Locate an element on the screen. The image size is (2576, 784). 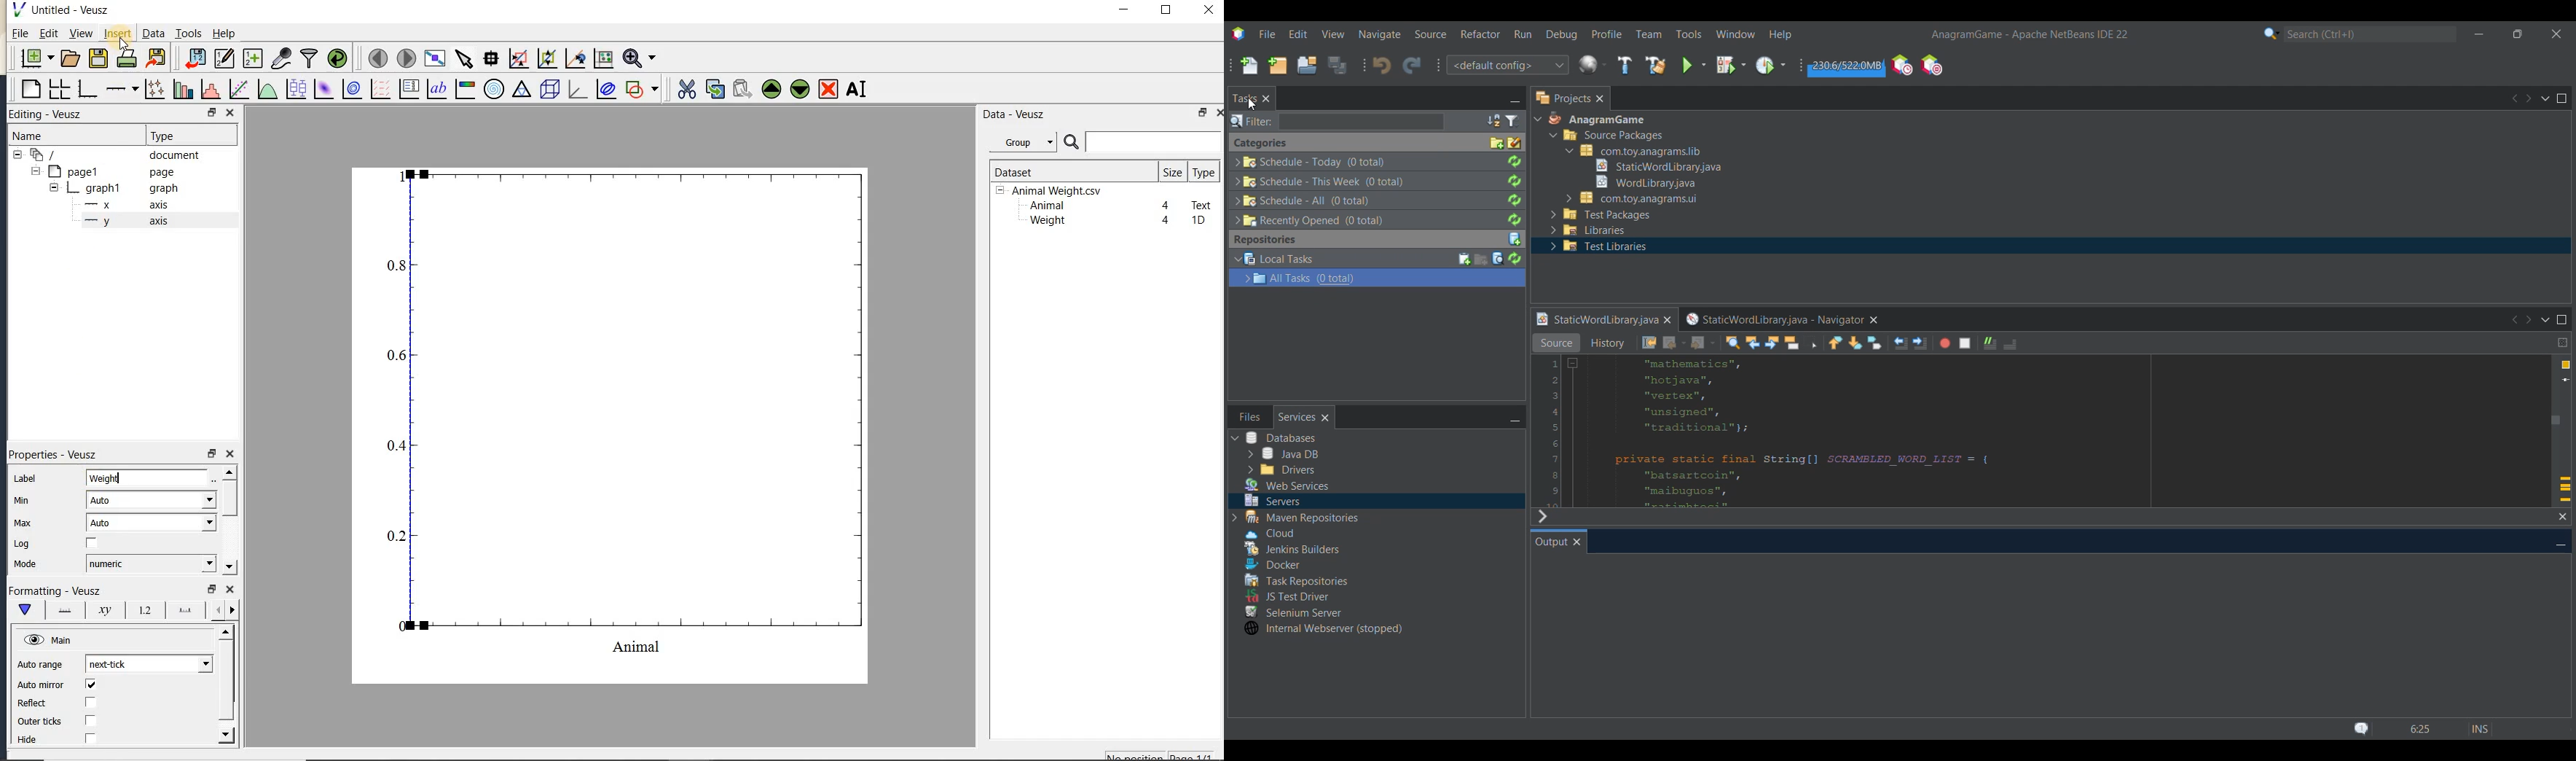
Dataset is located at coordinates (1067, 171).